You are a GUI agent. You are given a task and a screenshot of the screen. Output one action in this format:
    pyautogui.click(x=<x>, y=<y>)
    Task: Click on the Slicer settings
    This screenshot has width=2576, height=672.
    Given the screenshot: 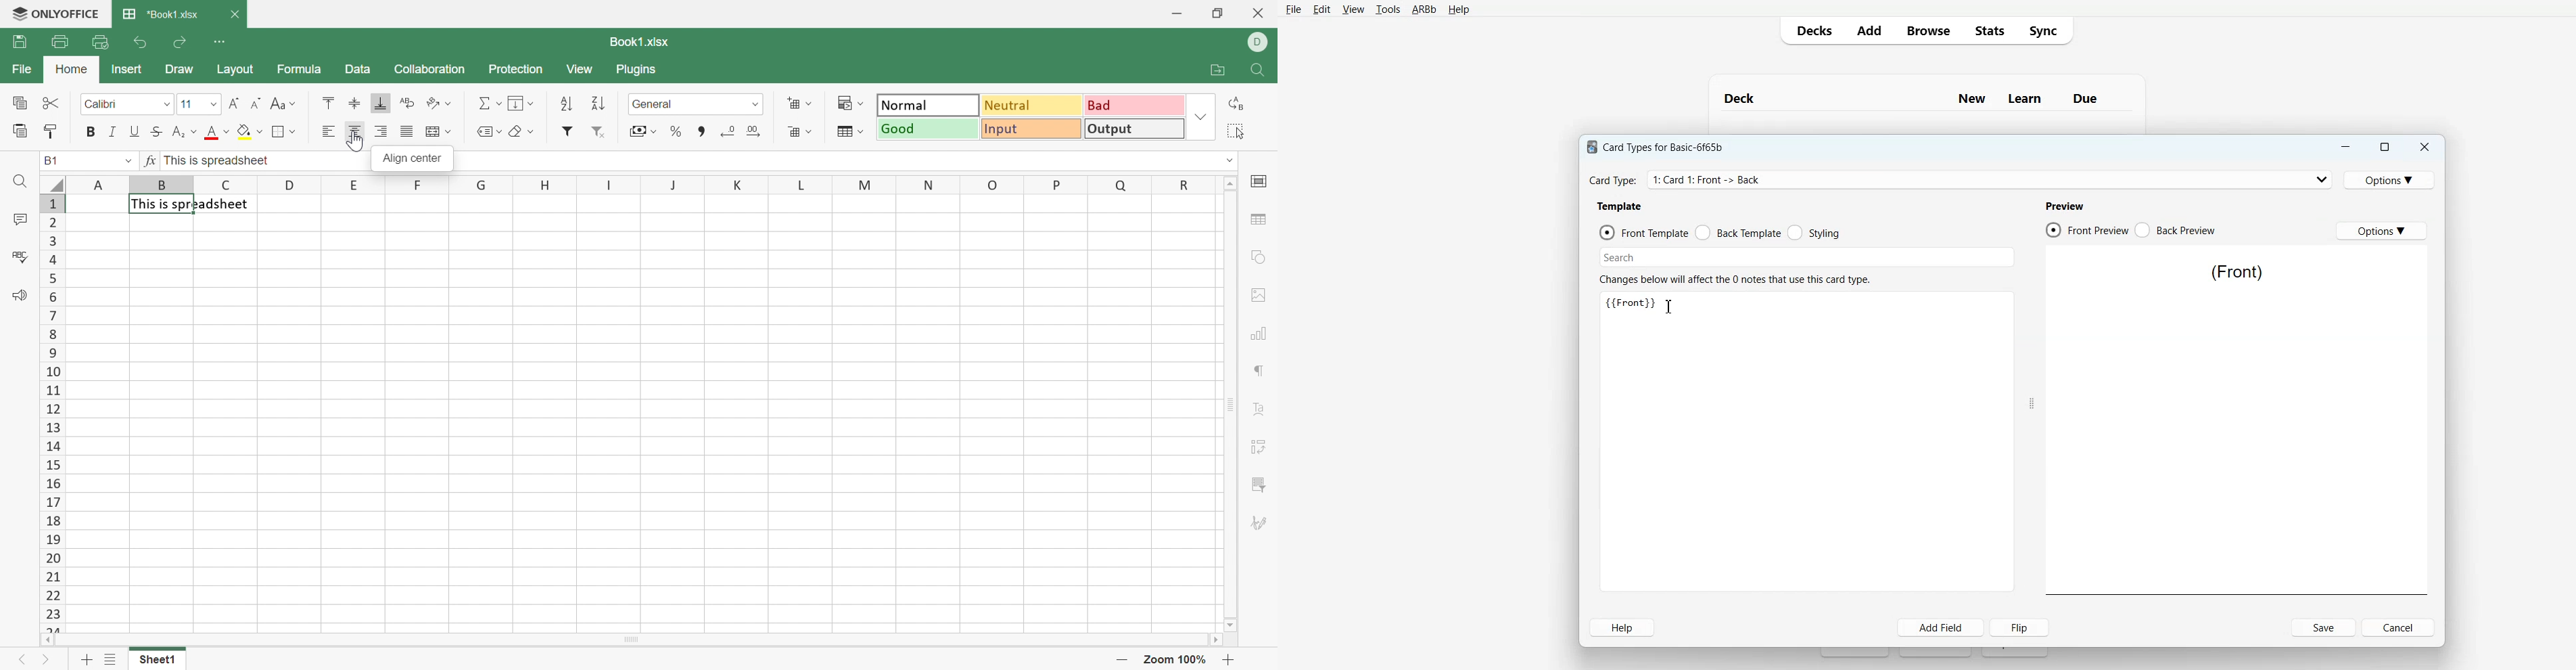 What is the action you would take?
    pyautogui.click(x=1260, y=484)
    